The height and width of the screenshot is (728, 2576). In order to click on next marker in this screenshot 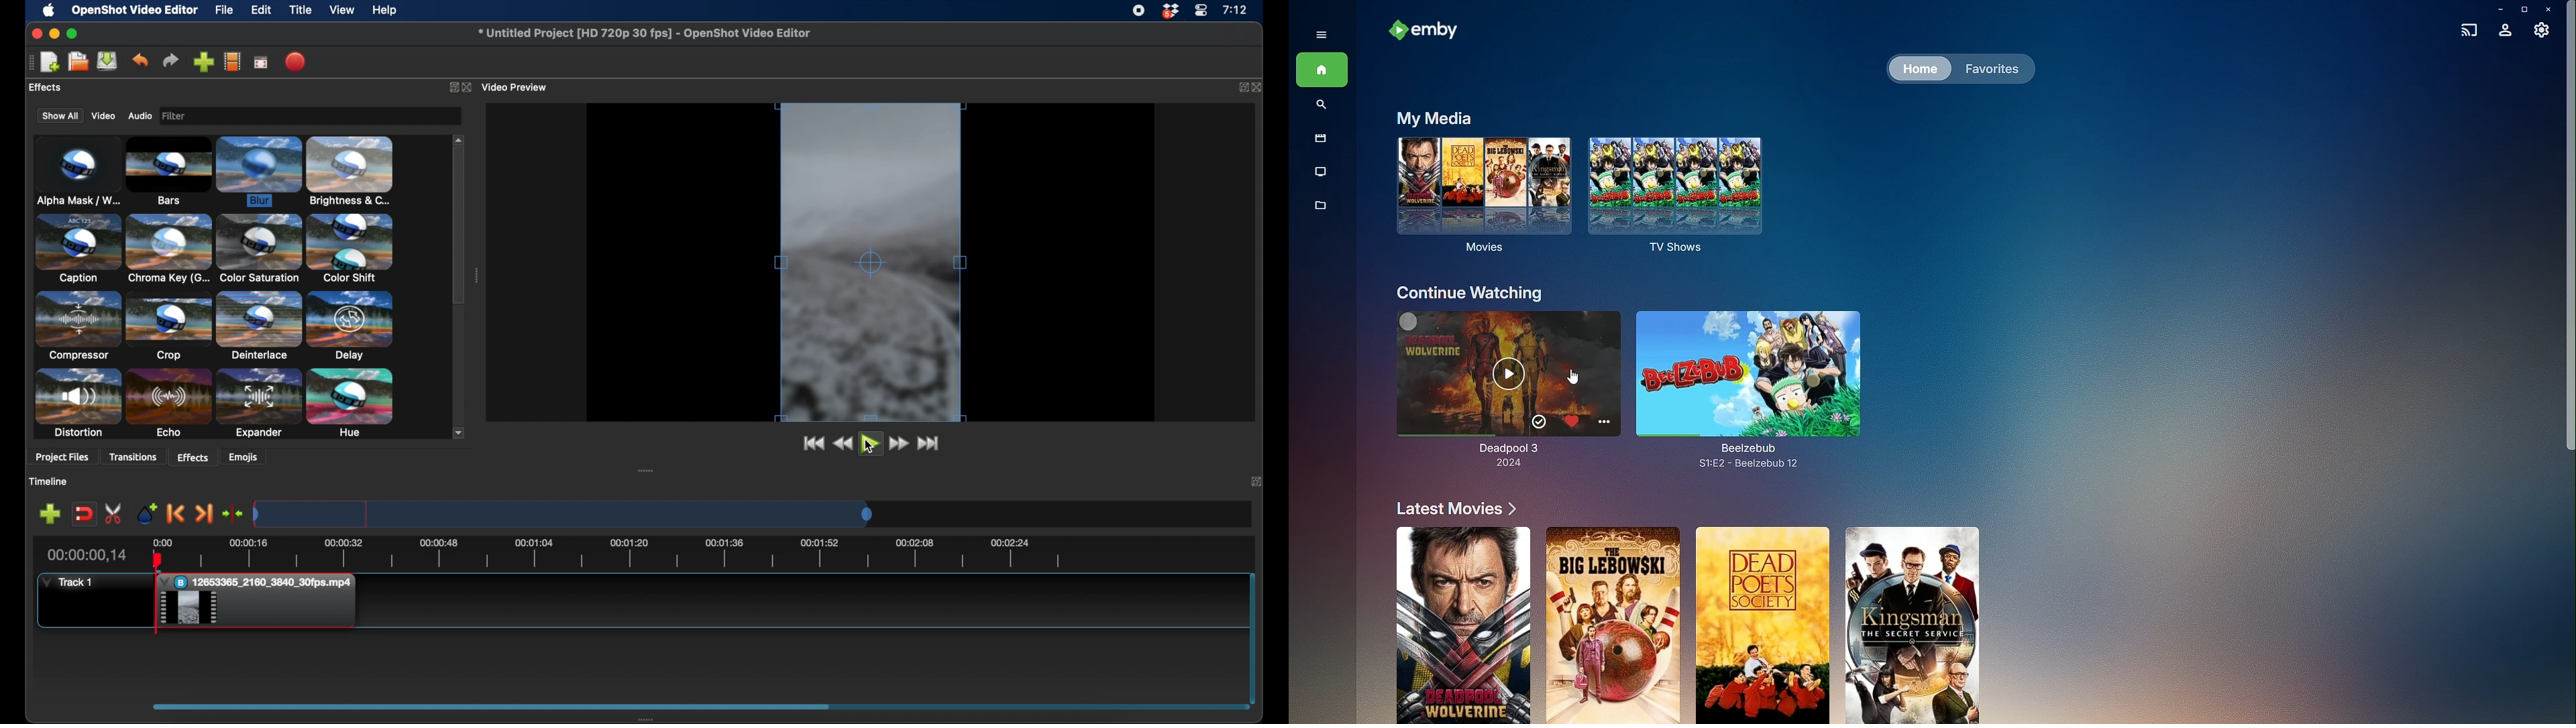, I will do `click(205, 514)`.